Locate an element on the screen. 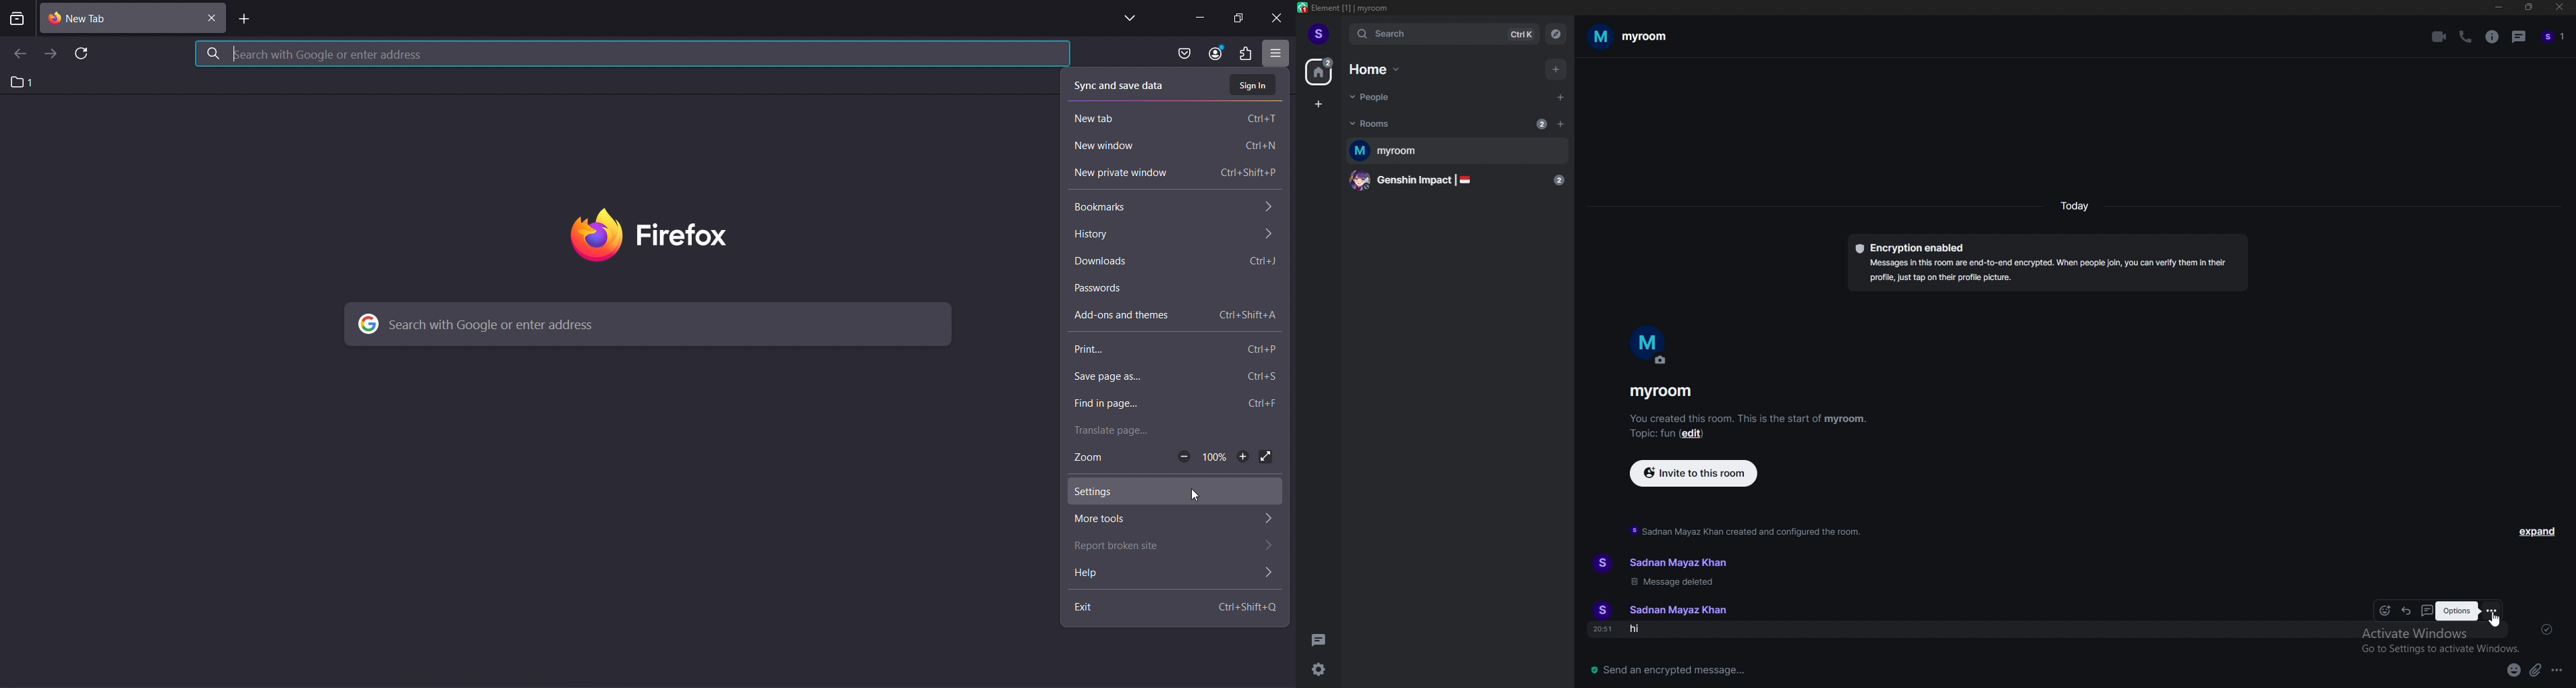 This screenshot has width=2576, height=700. options is located at coordinates (2559, 669).